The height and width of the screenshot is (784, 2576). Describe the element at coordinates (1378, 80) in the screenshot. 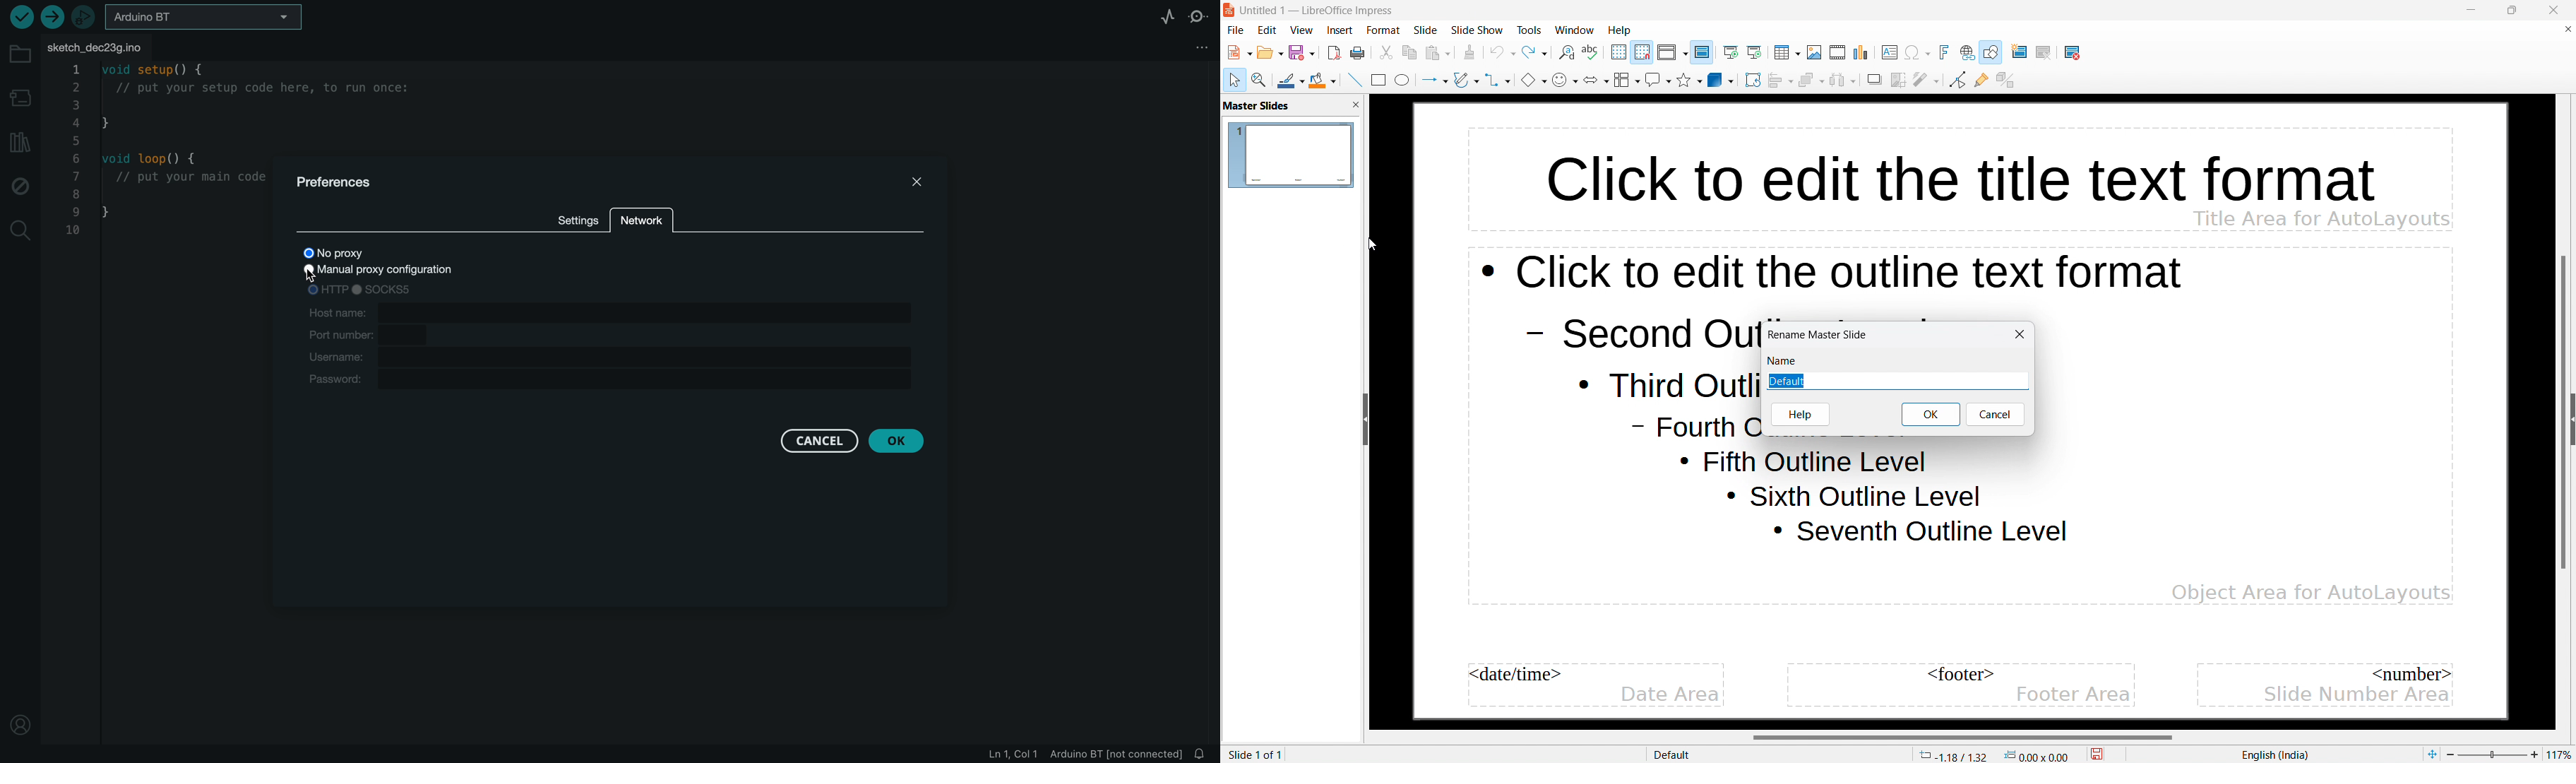

I see `rectangle` at that location.